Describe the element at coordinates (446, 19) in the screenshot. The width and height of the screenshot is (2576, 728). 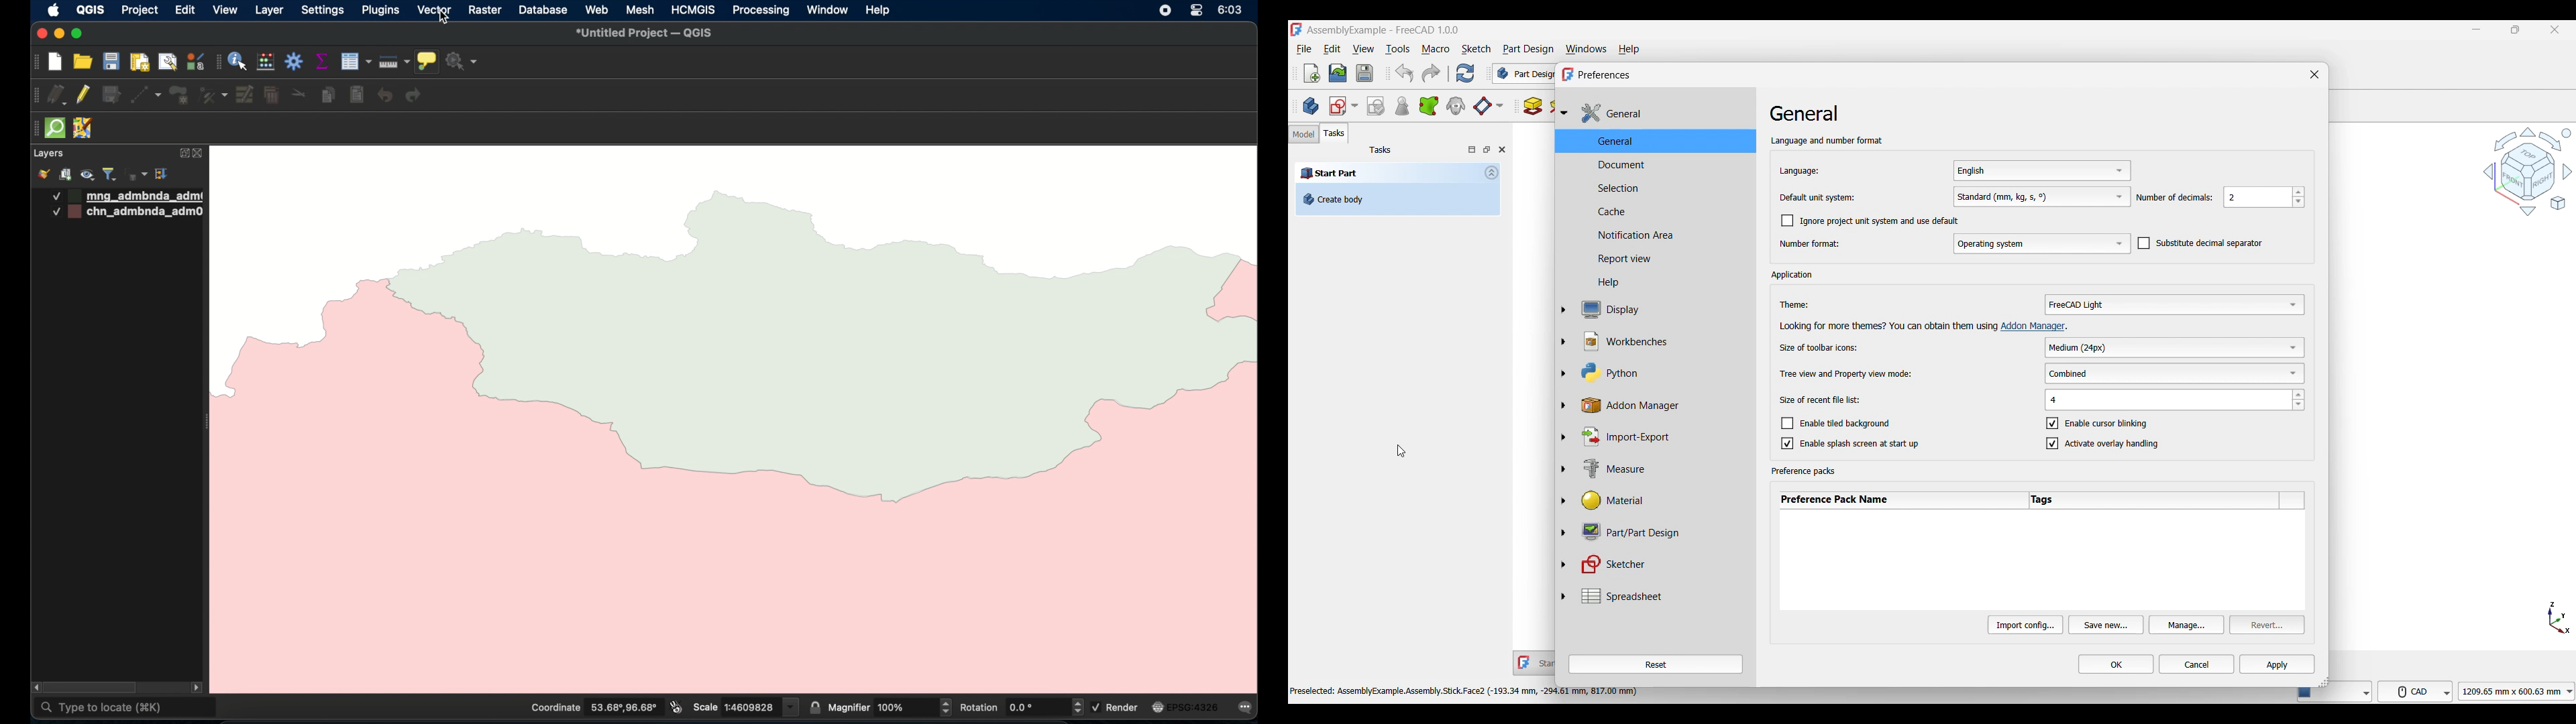
I see `cursor` at that location.